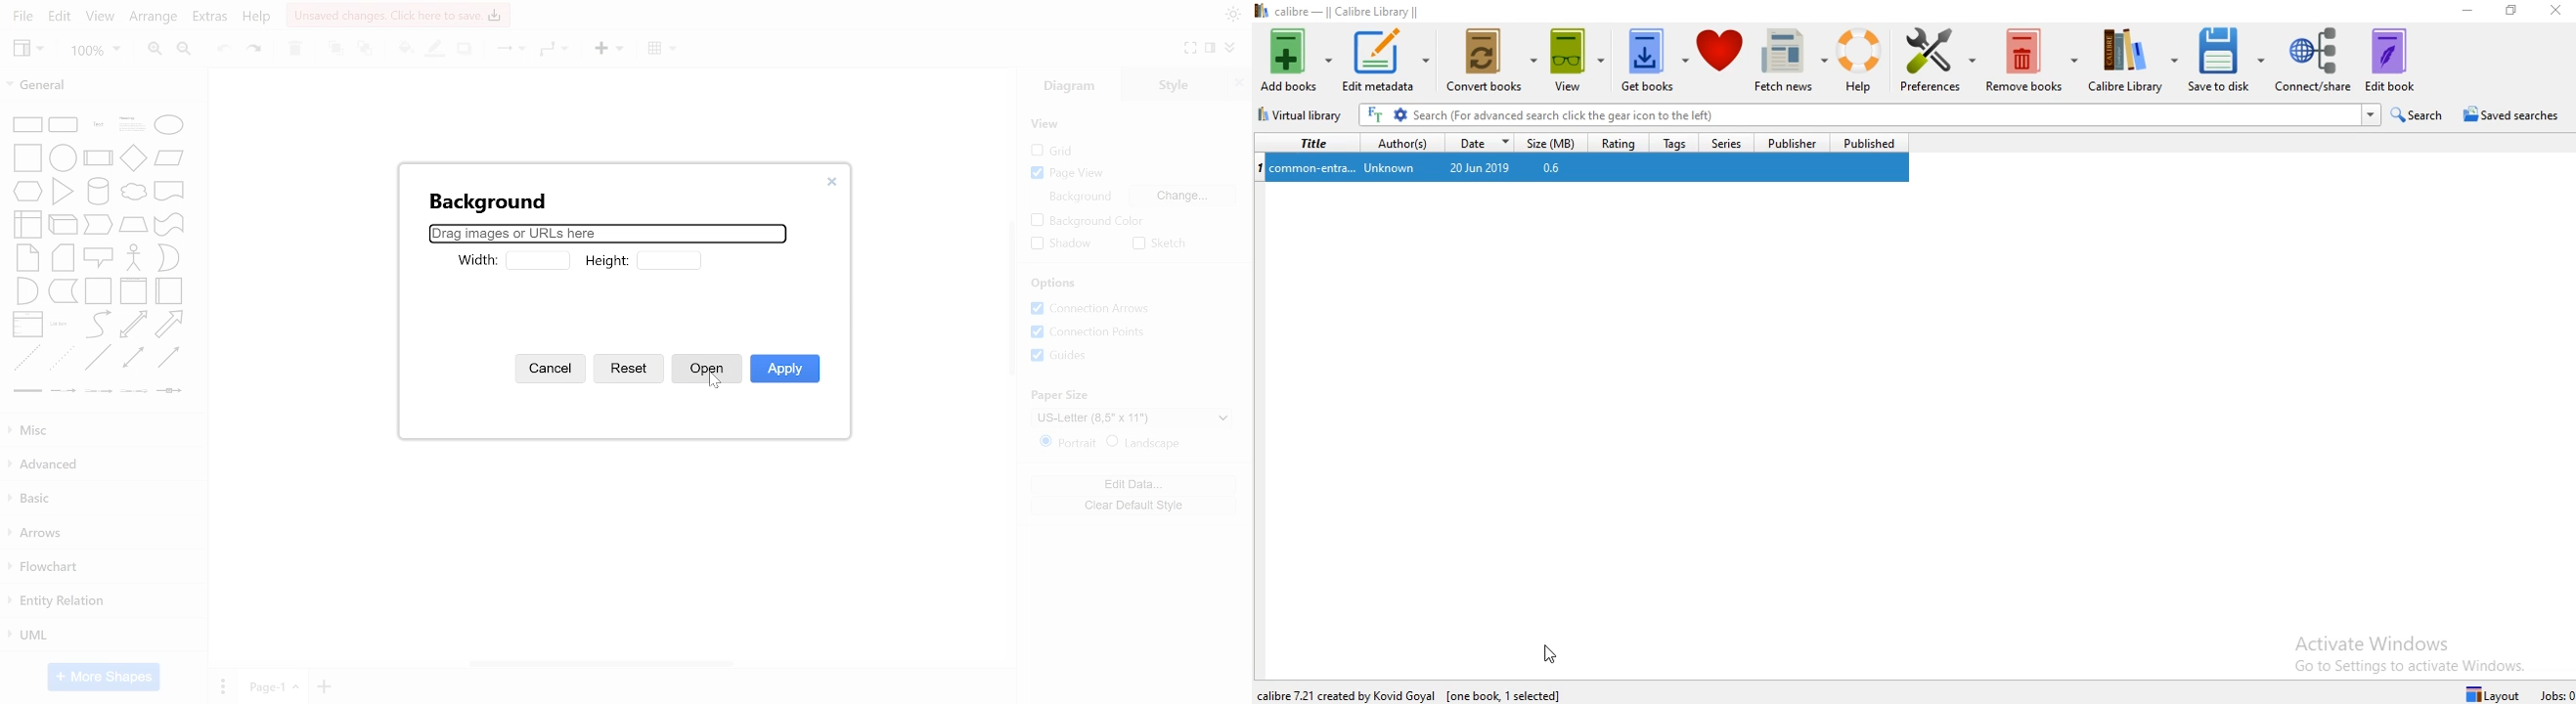 The height and width of the screenshot is (728, 2576). I want to click on style, so click(1179, 84).